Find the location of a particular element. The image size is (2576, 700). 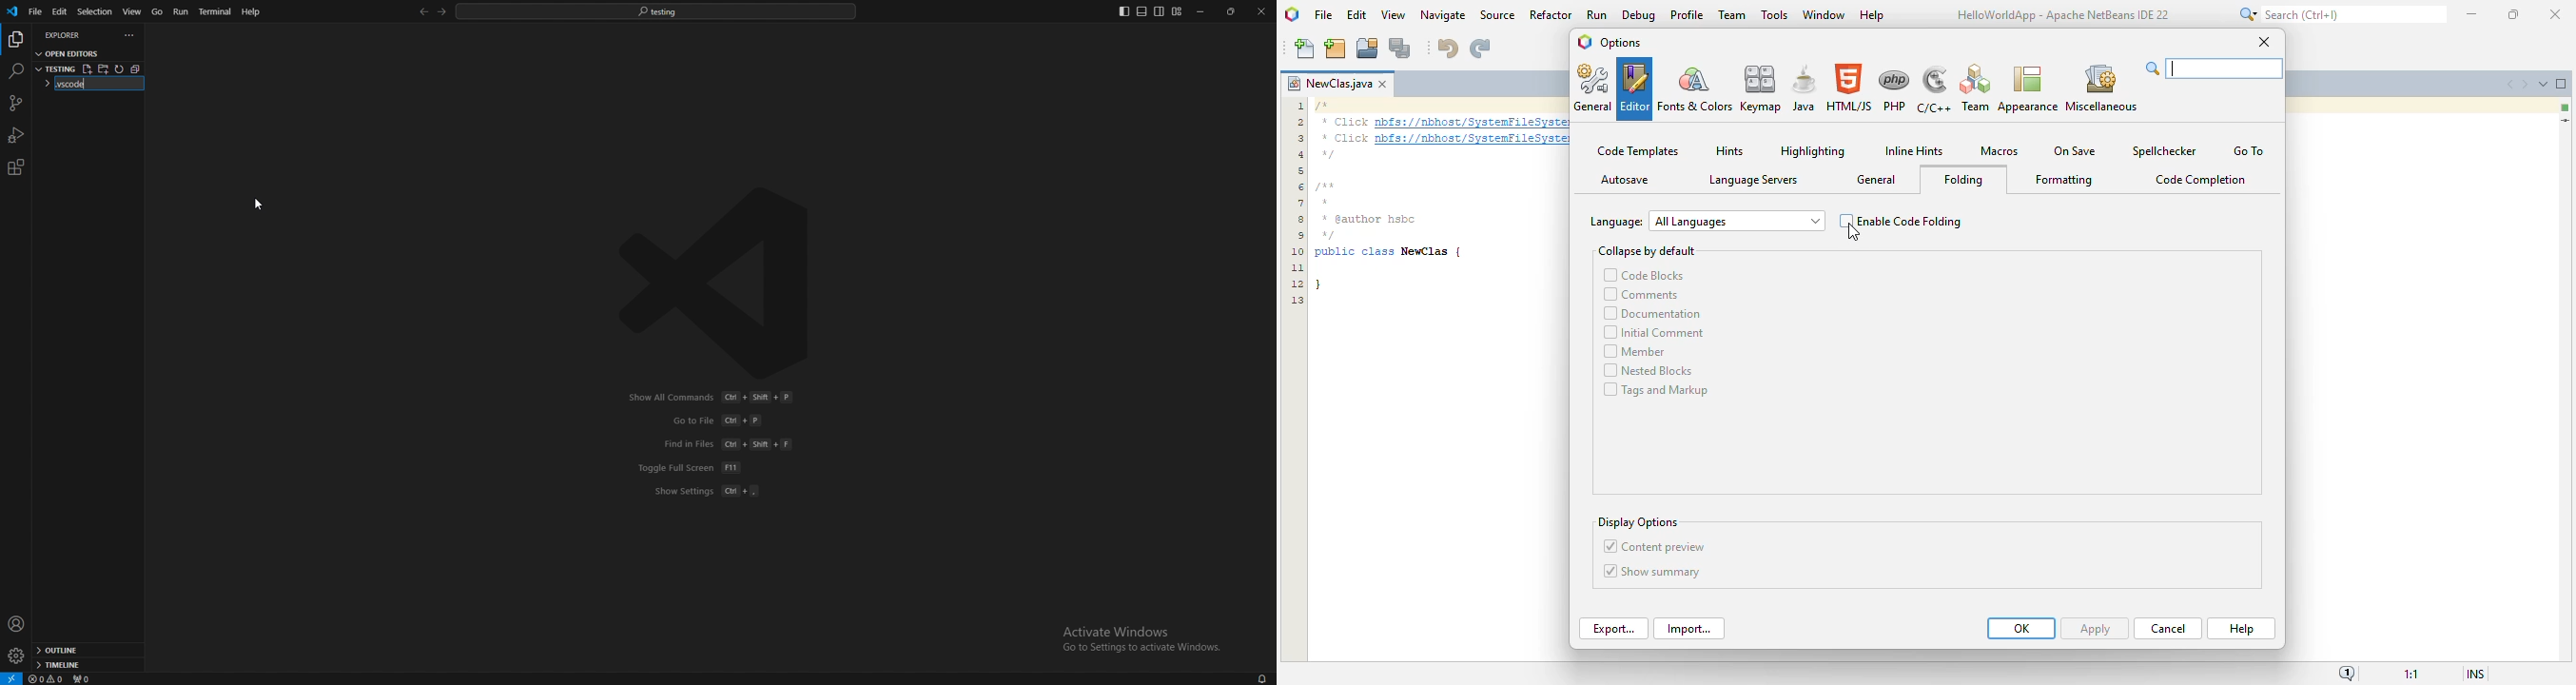

explorer is located at coordinates (15, 40).